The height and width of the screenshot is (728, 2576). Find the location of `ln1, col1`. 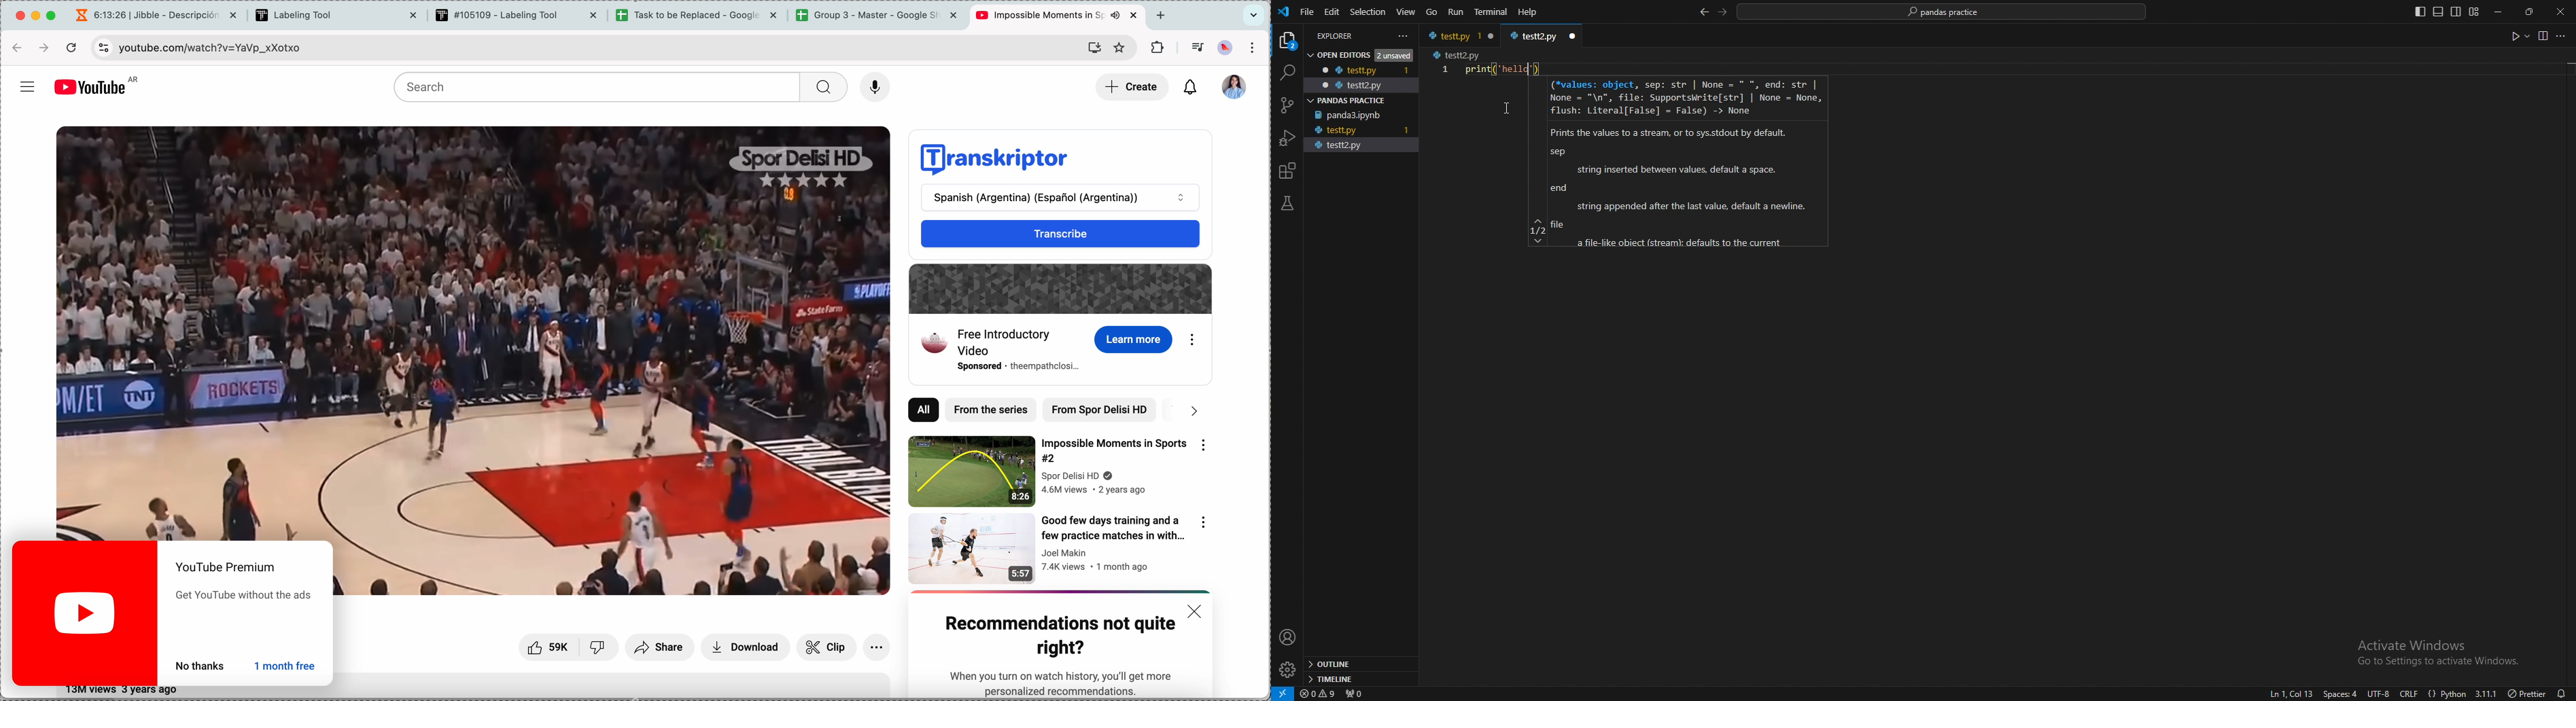

ln1, col1 is located at coordinates (2288, 694).